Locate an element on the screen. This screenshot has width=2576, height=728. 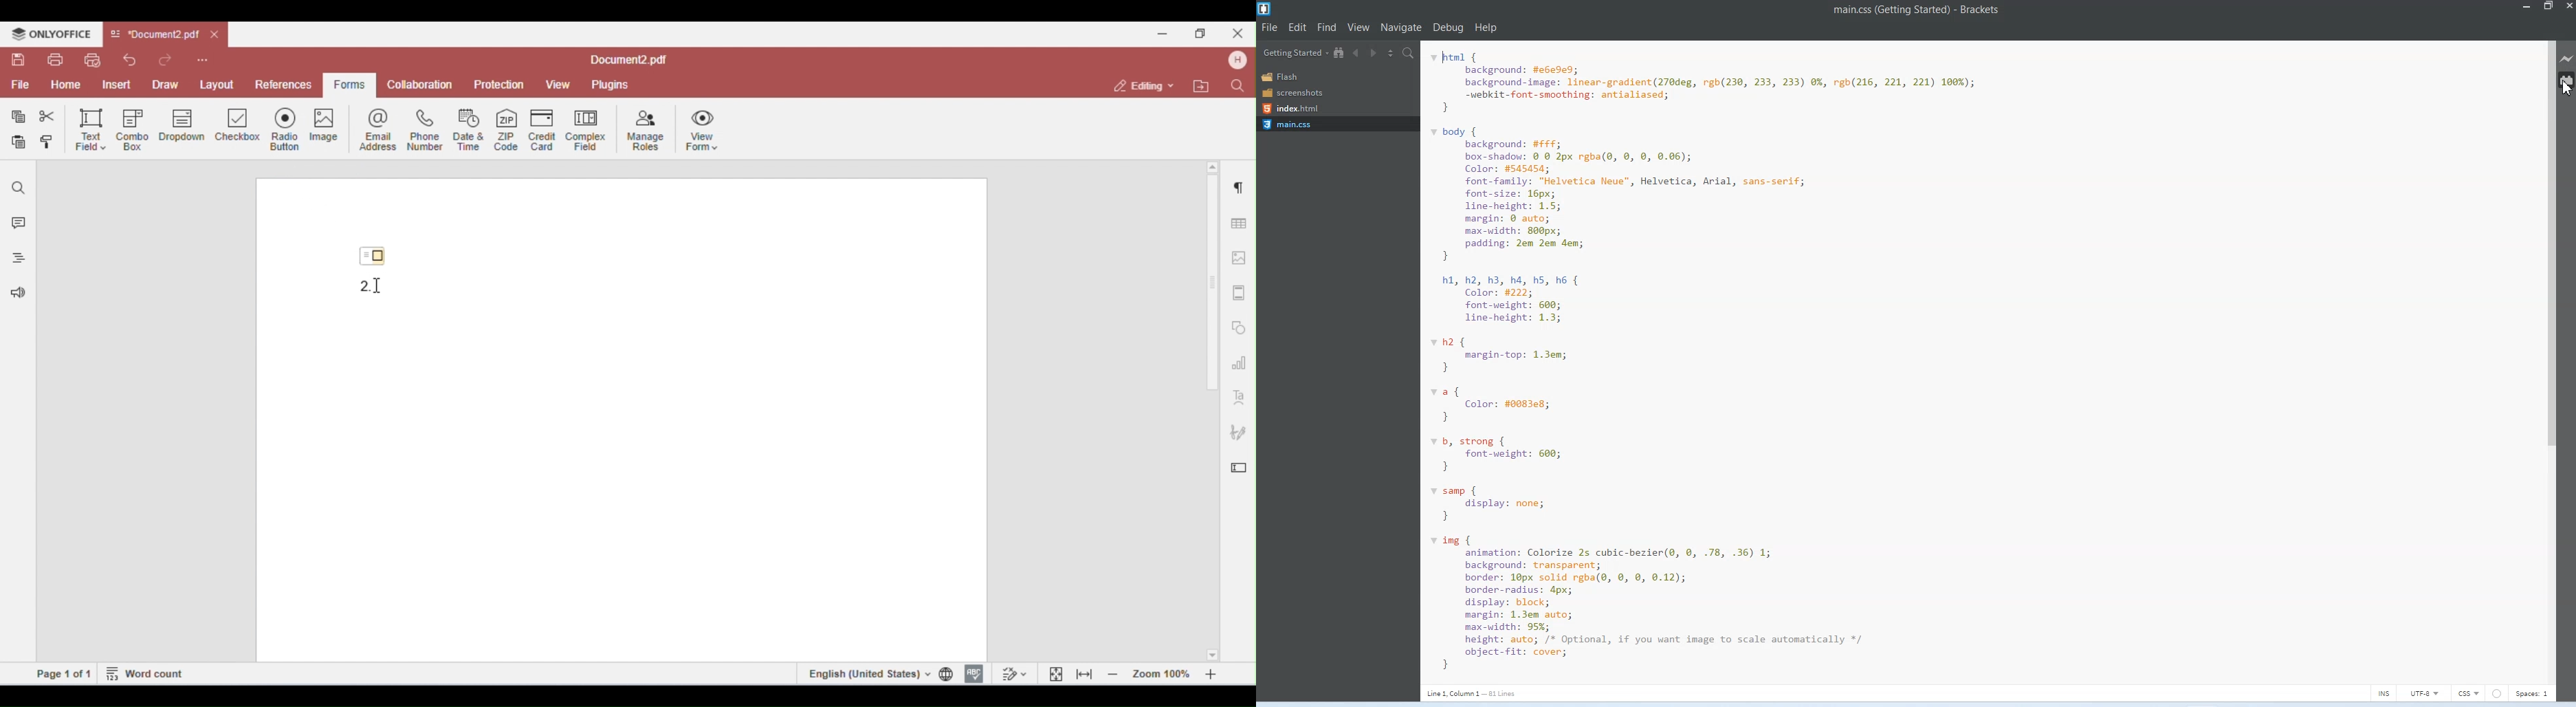
Minimize is located at coordinates (2527, 7).